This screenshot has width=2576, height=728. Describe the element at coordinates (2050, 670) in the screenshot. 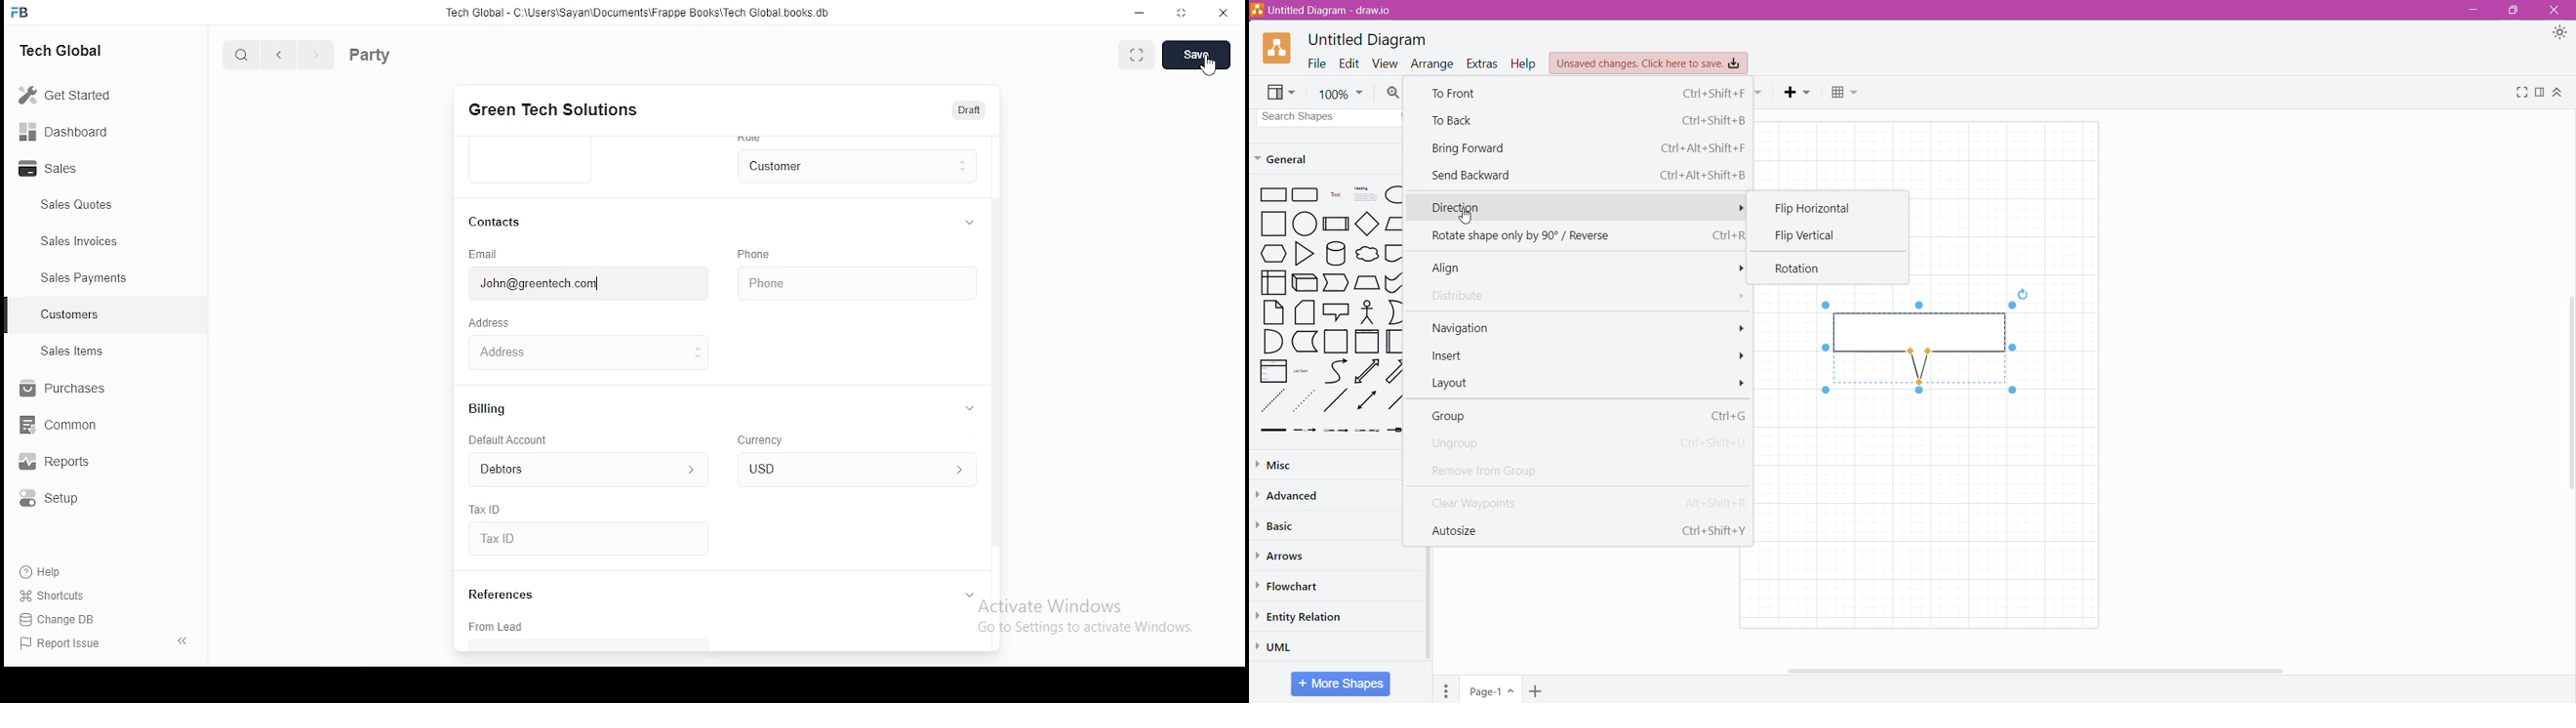

I see `Horizontal scroll Bar` at that location.